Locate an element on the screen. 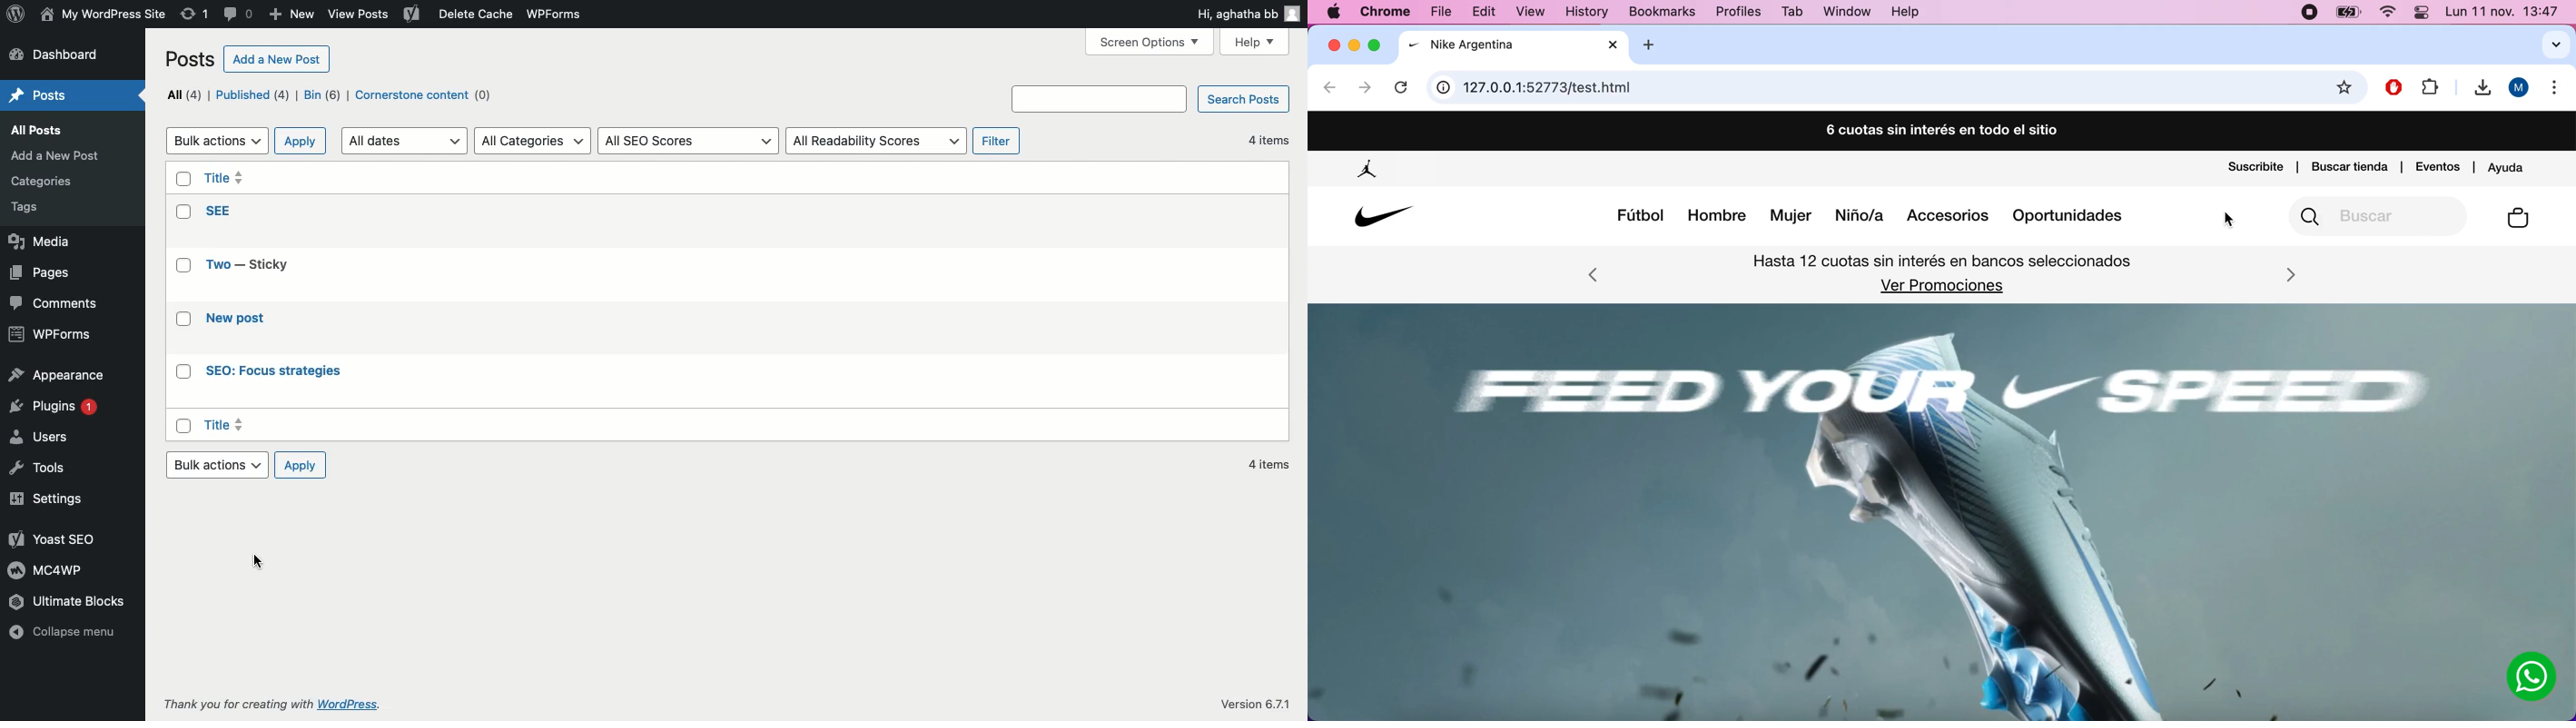  Cornerstone content is located at coordinates (426, 95).